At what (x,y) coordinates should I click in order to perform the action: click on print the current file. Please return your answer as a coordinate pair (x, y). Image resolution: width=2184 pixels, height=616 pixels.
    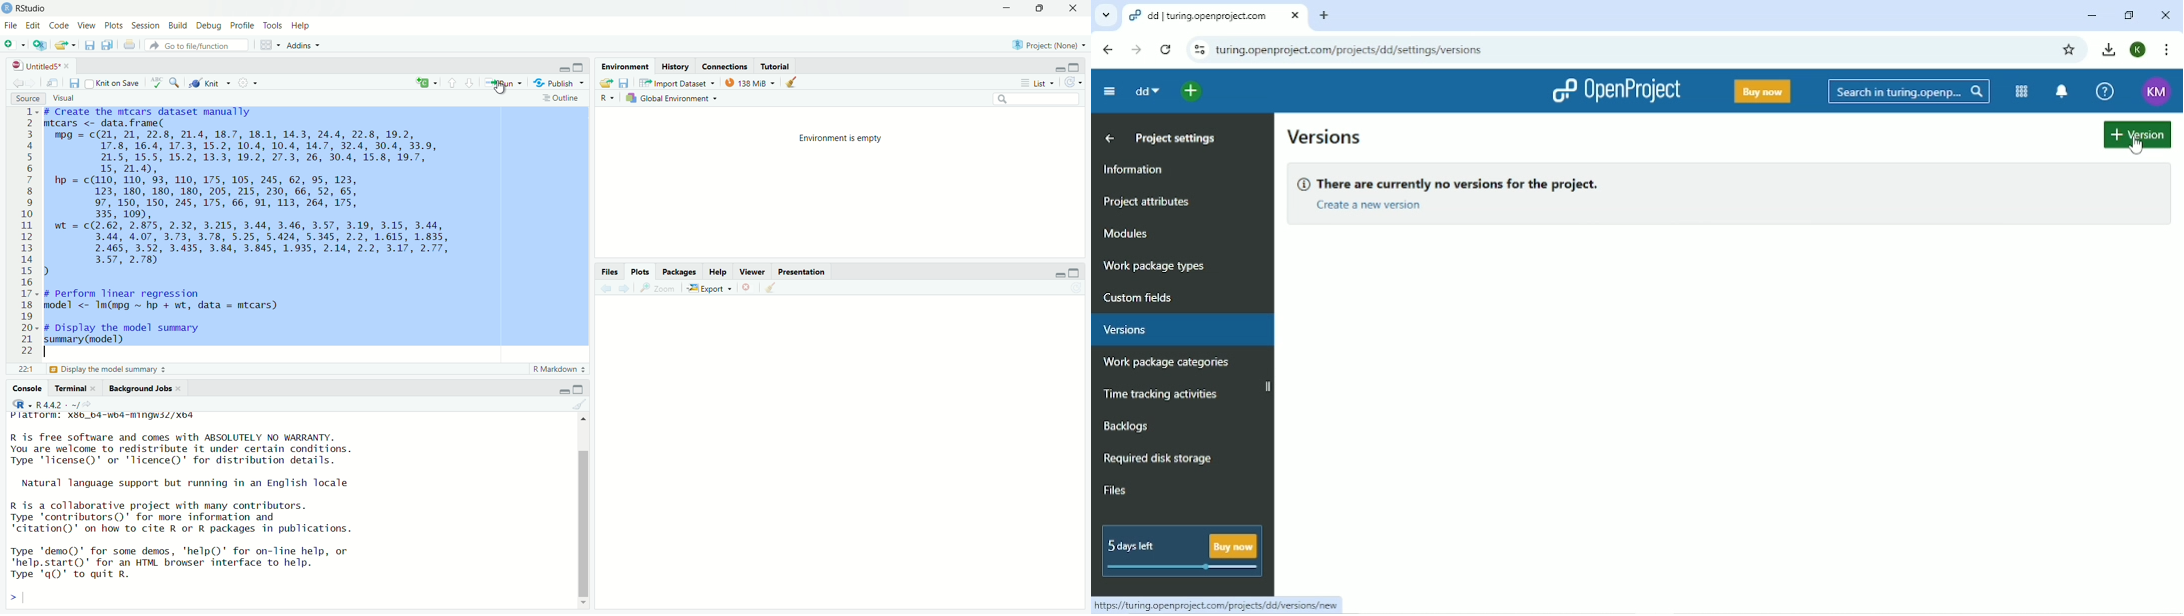
    Looking at the image, I should click on (130, 45).